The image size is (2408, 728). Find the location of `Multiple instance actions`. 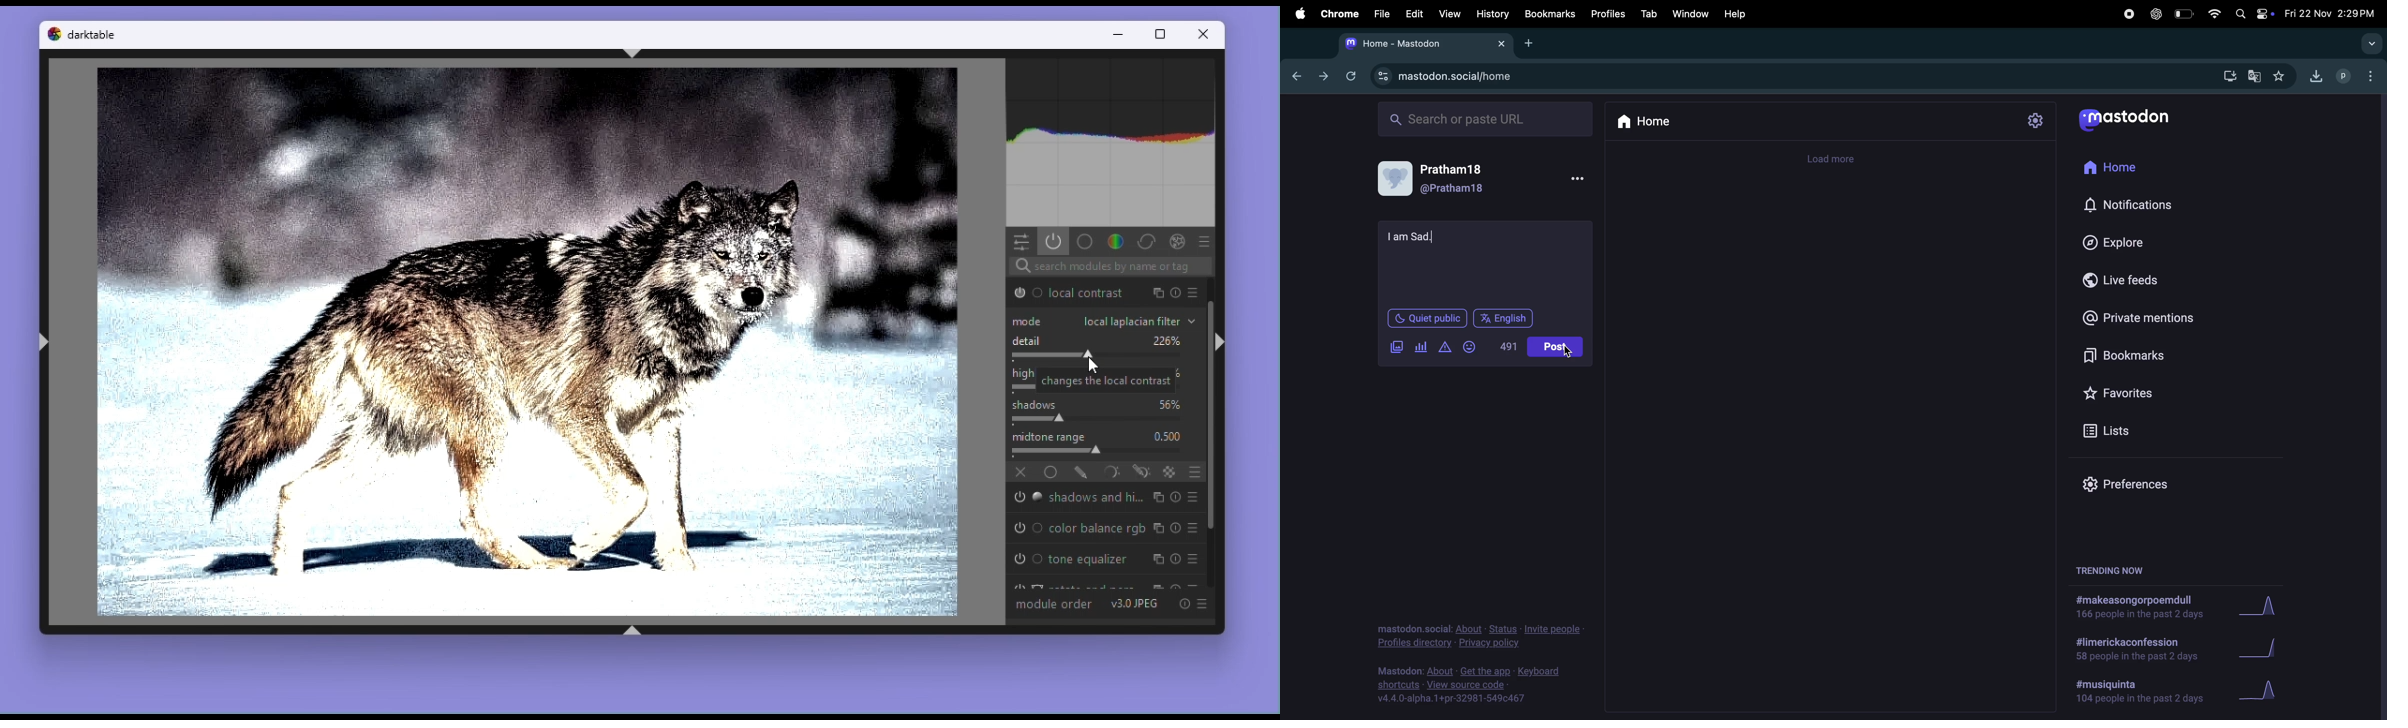

Multiple instance actions is located at coordinates (1156, 559).